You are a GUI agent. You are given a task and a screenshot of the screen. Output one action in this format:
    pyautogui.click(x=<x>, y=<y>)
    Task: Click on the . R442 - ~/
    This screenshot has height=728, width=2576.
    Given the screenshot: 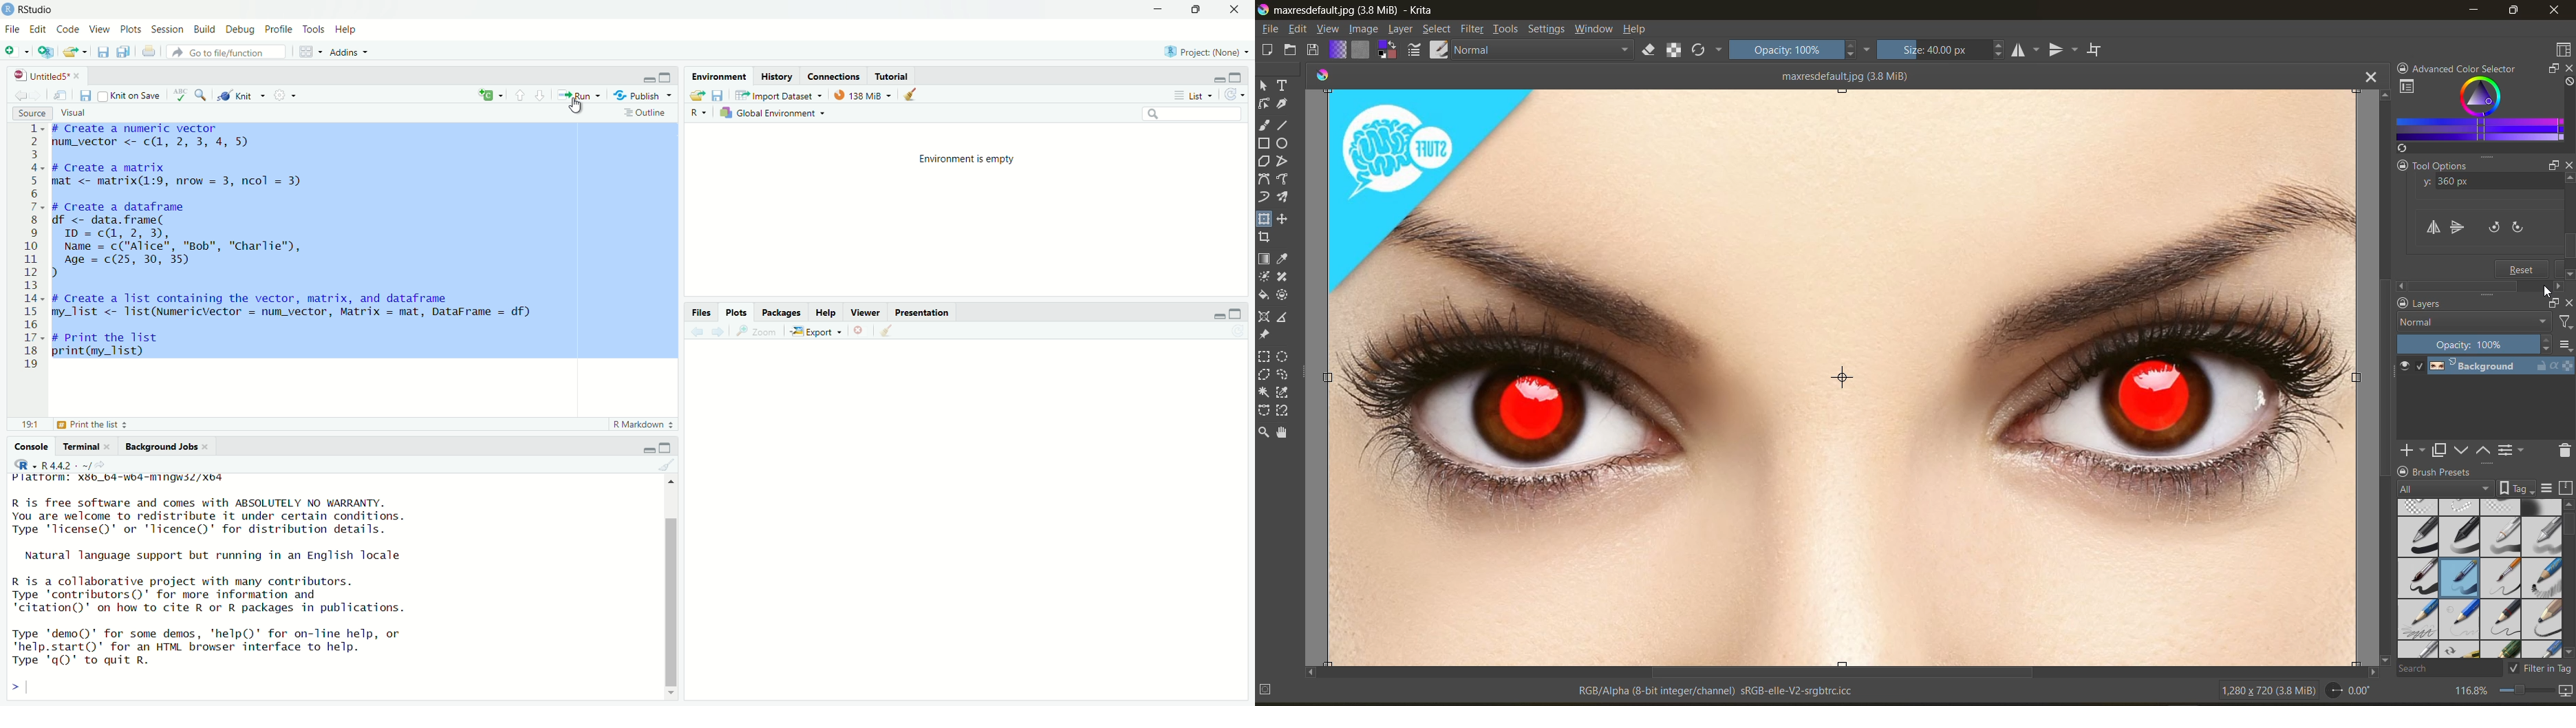 What is the action you would take?
    pyautogui.click(x=54, y=463)
    